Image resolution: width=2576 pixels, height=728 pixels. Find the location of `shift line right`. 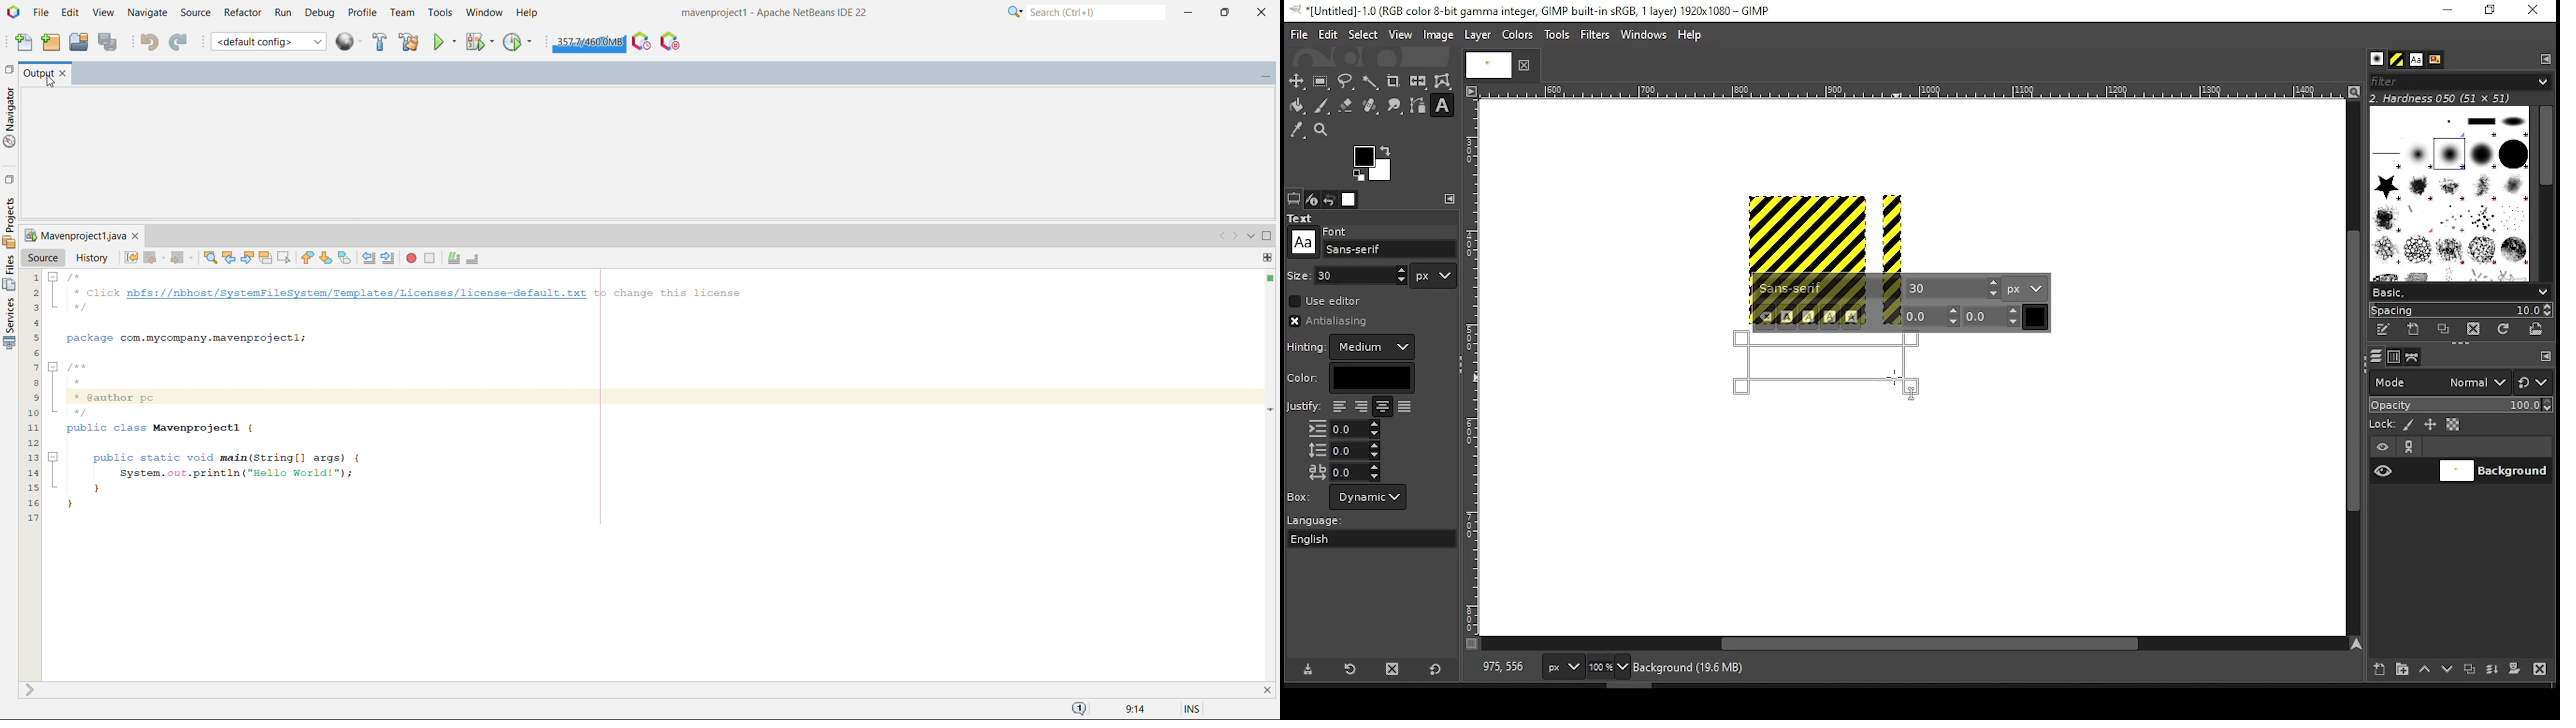

shift line right is located at coordinates (389, 257).